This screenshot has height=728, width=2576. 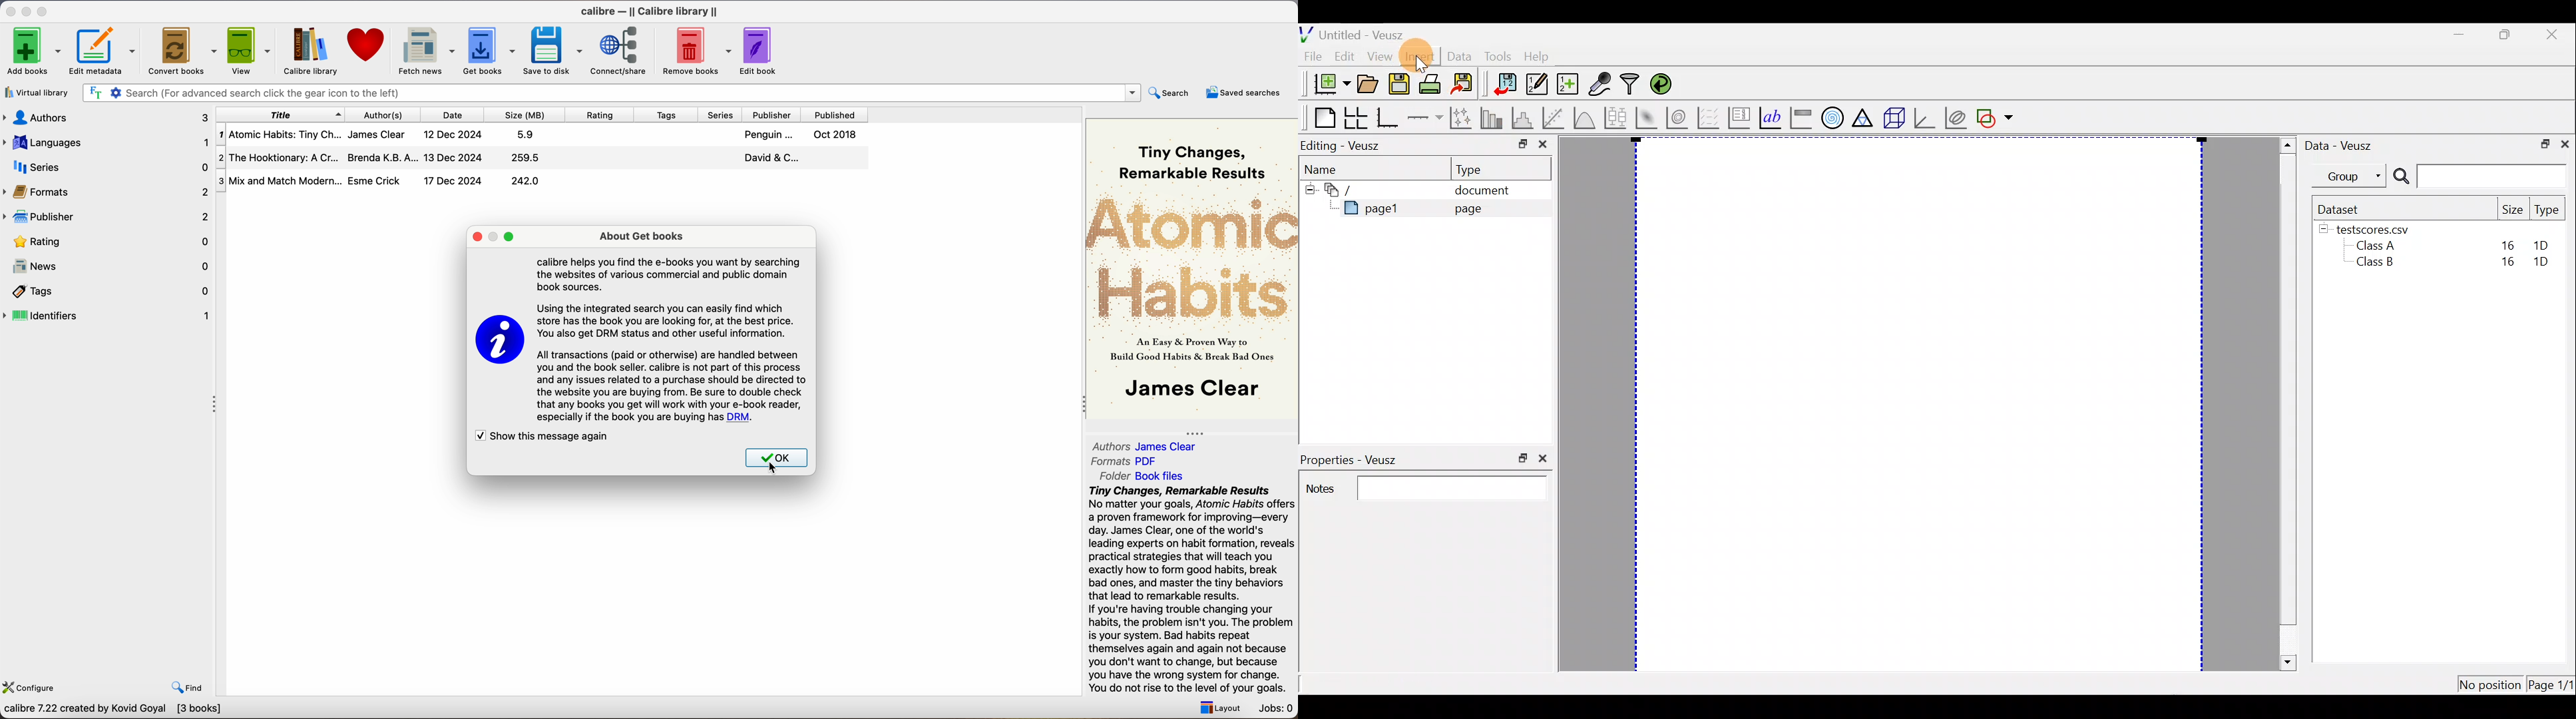 I want to click on convert books, so click(x=184, y=53).